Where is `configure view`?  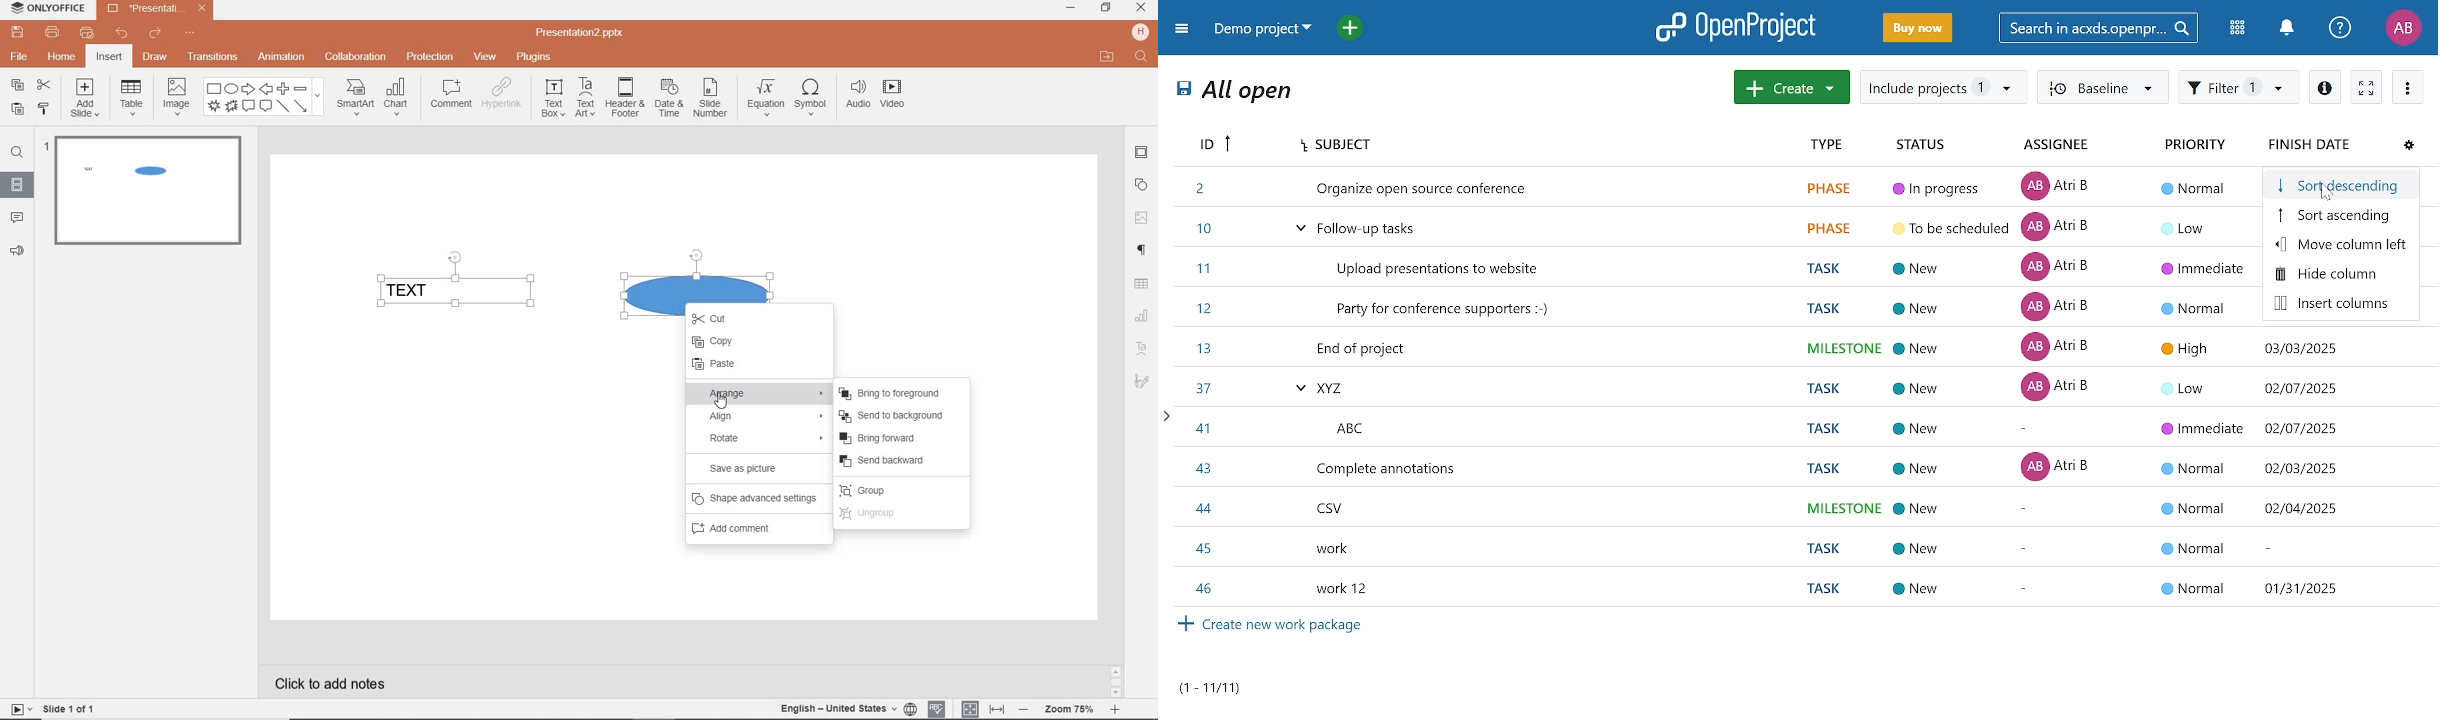 configure view is located at coordinates (2406, 148).